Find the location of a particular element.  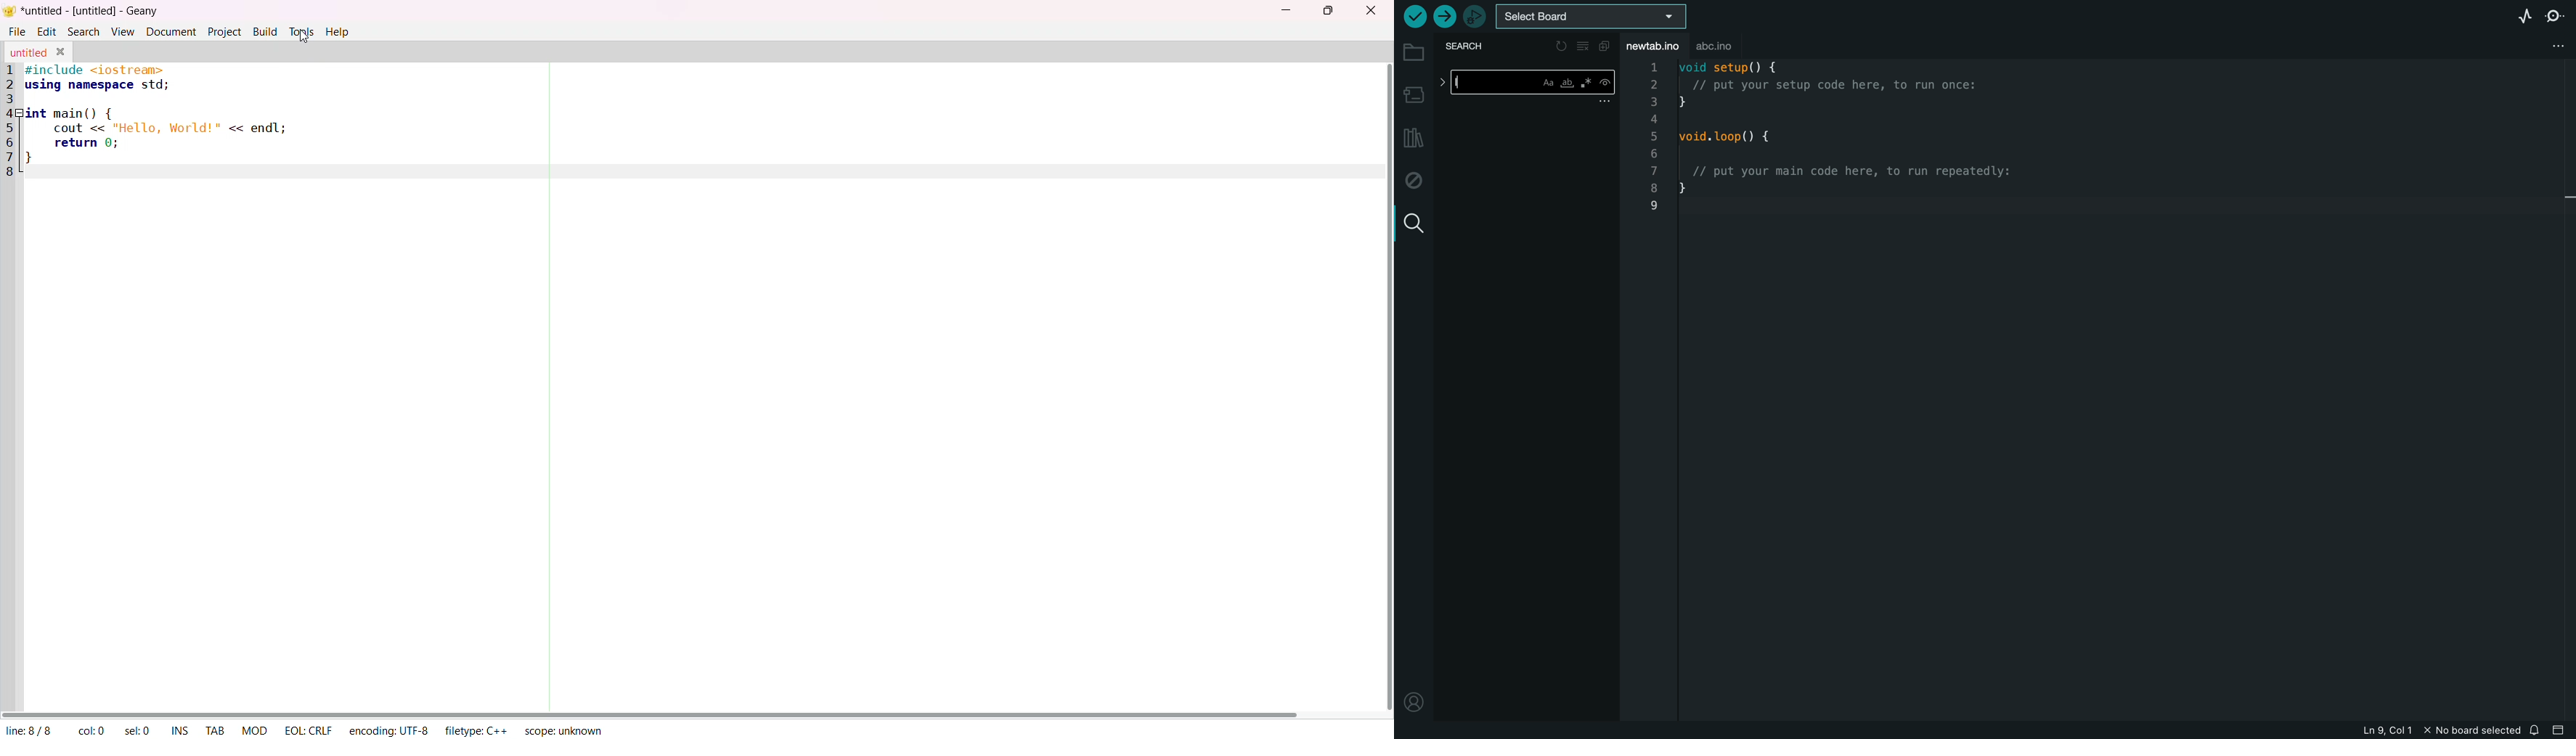

encoding UTF-8 is located at coordinates (390, 730).